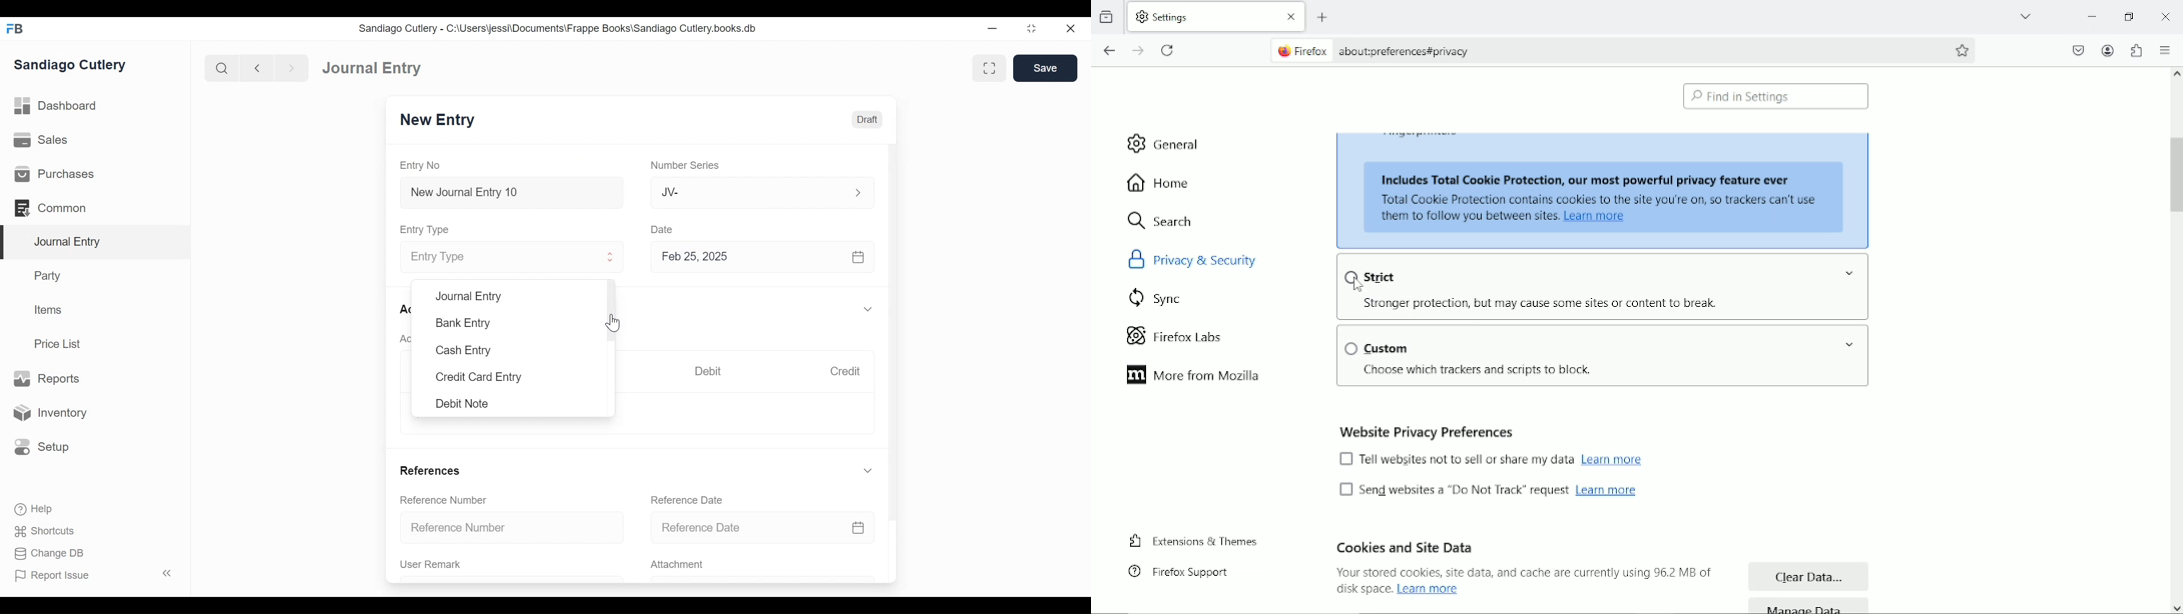 The width and height of the screenshot is (2184, 616). What do you see at coordinates (687, 166) in the screenshot?
I see `Number Series` at bounding box center [687, 166].